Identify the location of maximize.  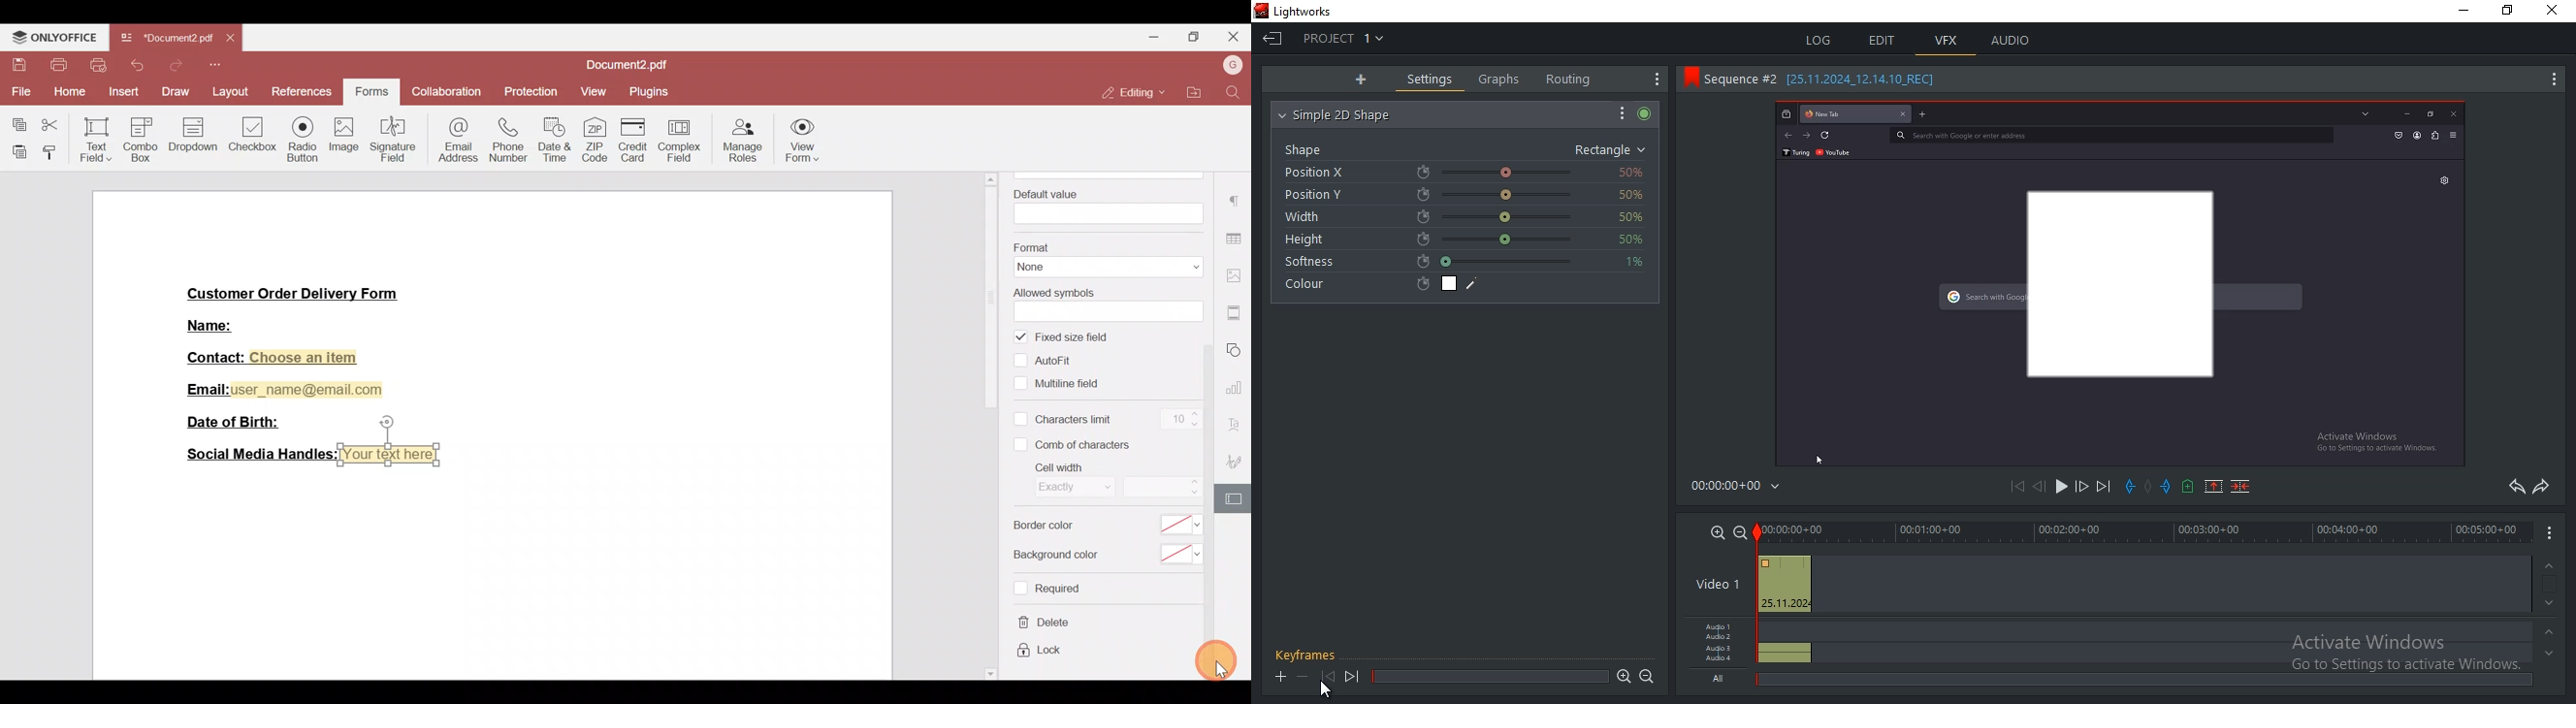
(2507, 13).